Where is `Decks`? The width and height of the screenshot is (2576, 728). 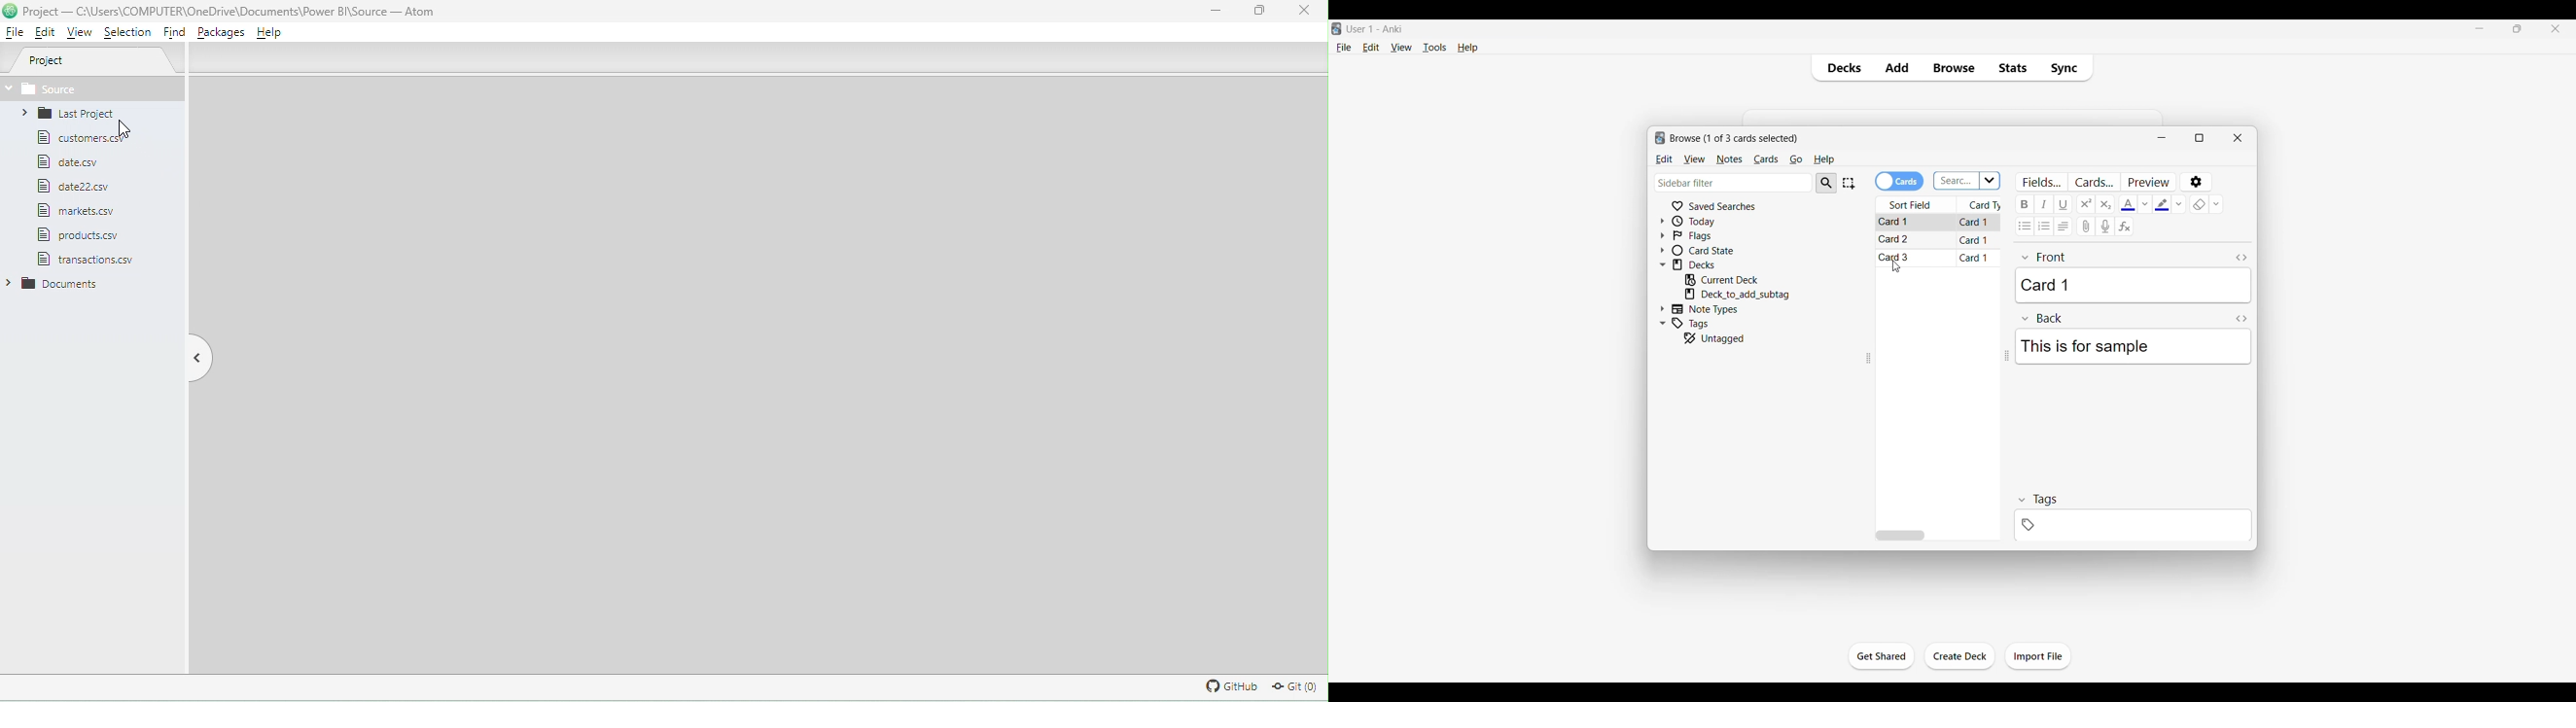
Decks is located at coordinates (1841, 68).